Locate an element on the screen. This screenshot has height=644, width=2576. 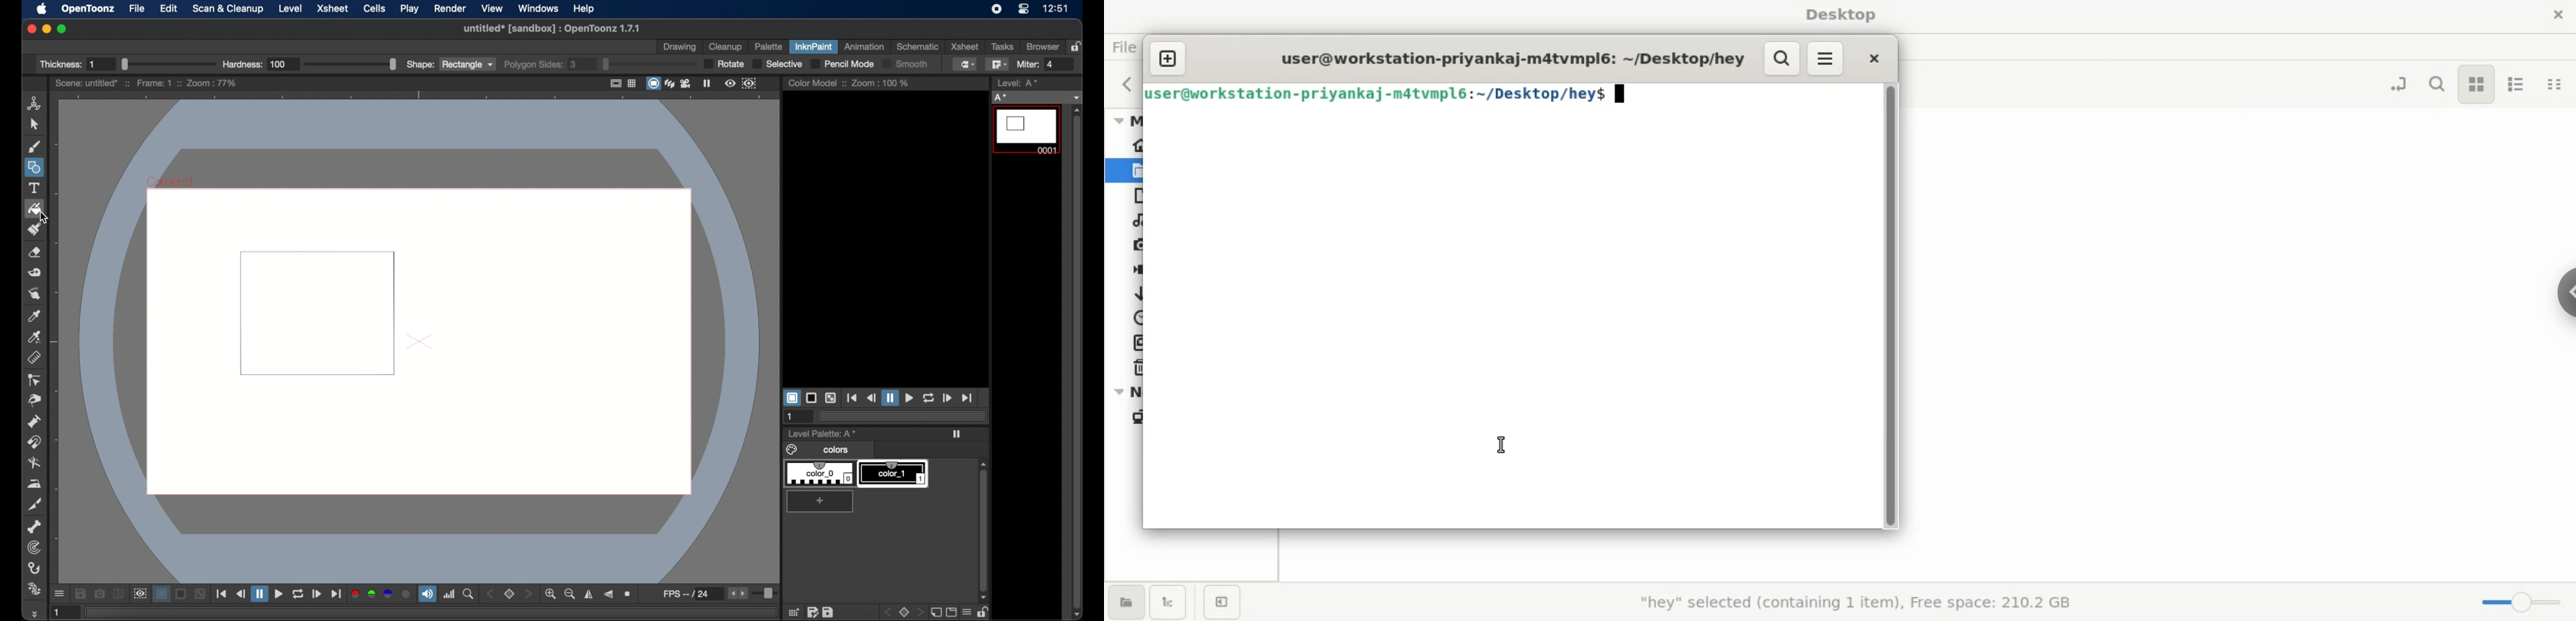
zoom is located at coordinates (2520, 602).